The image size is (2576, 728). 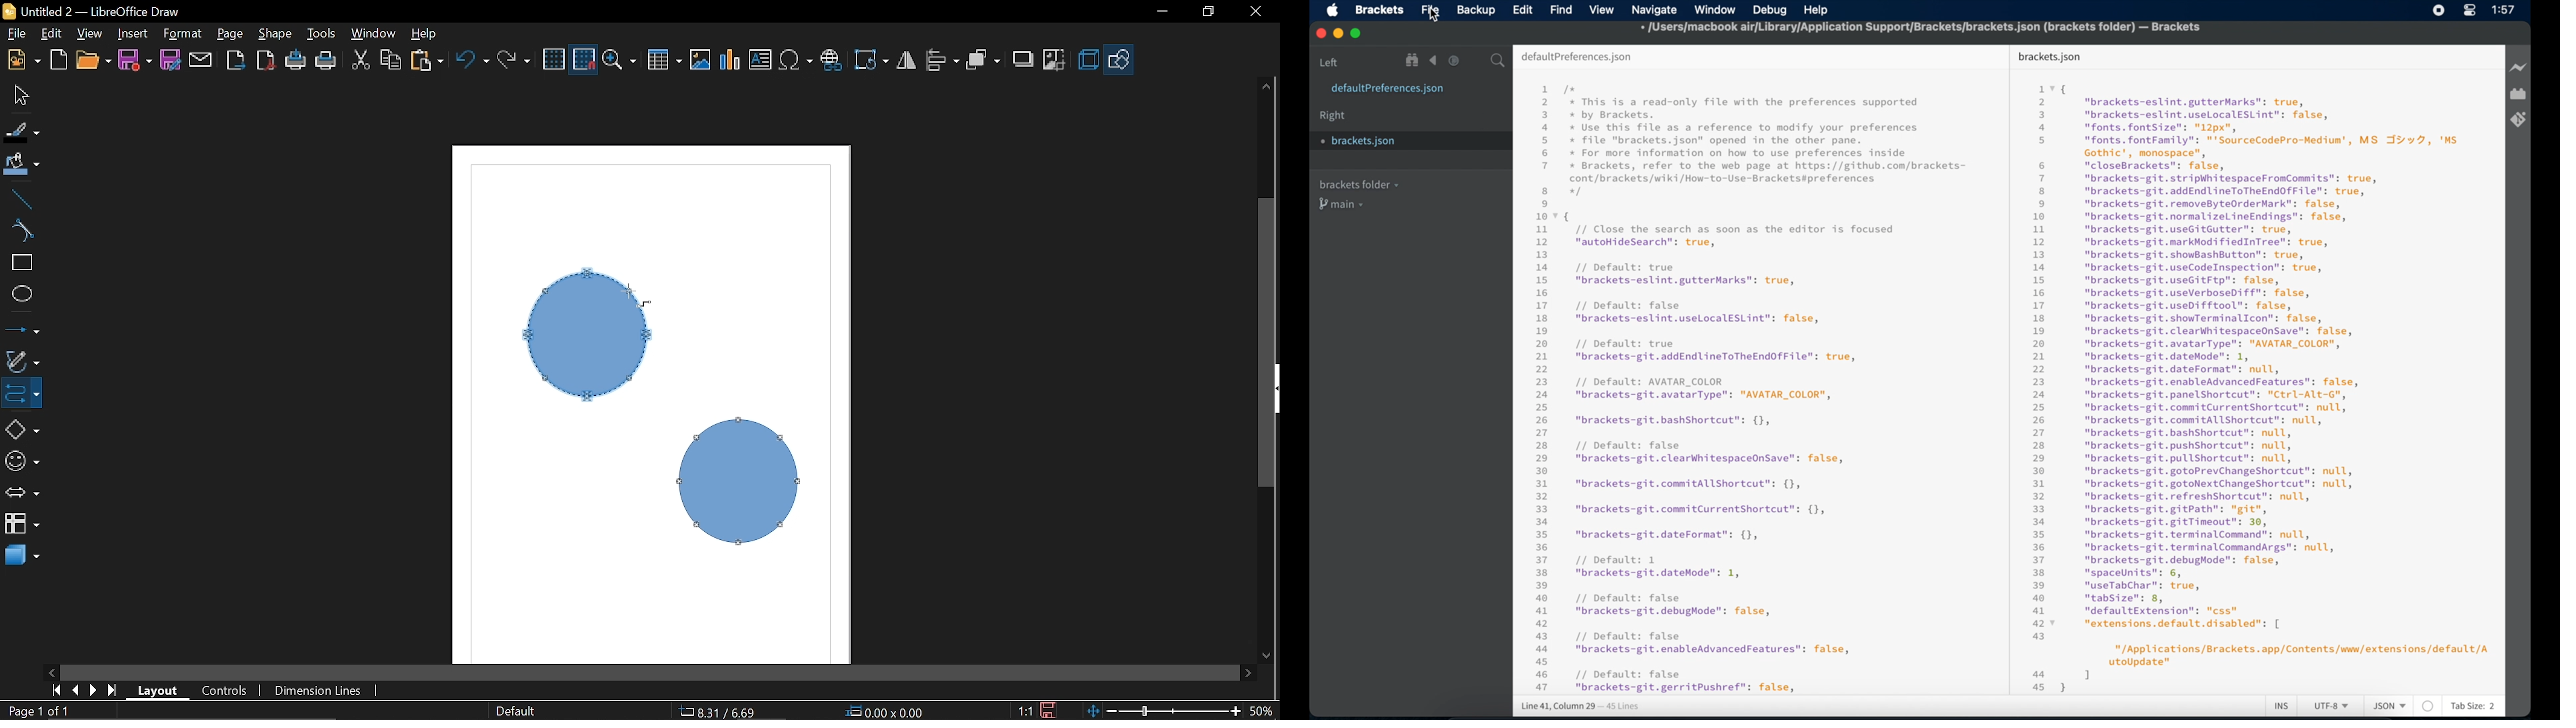 What do you see at coordinates (2518, 119) in the screenshot?
I see `brackets git extensions` at bounding box center [2518, 119].